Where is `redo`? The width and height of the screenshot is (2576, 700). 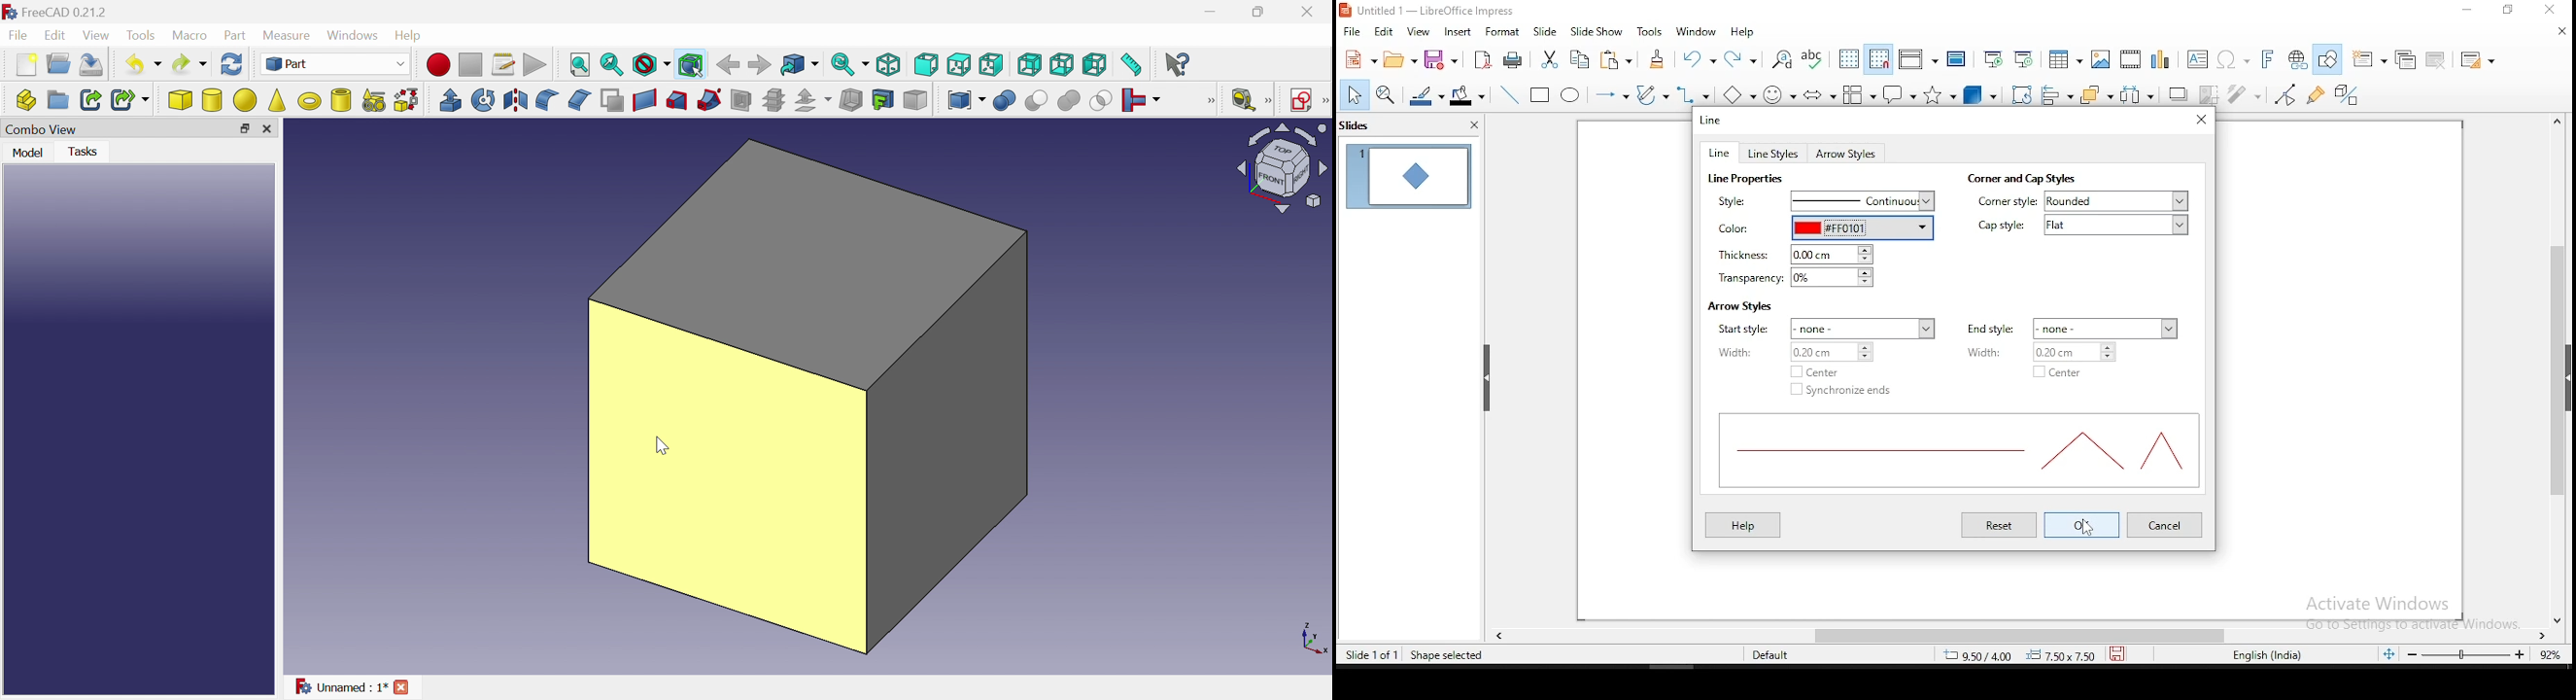 redo is located at coordinates (1743, 57).